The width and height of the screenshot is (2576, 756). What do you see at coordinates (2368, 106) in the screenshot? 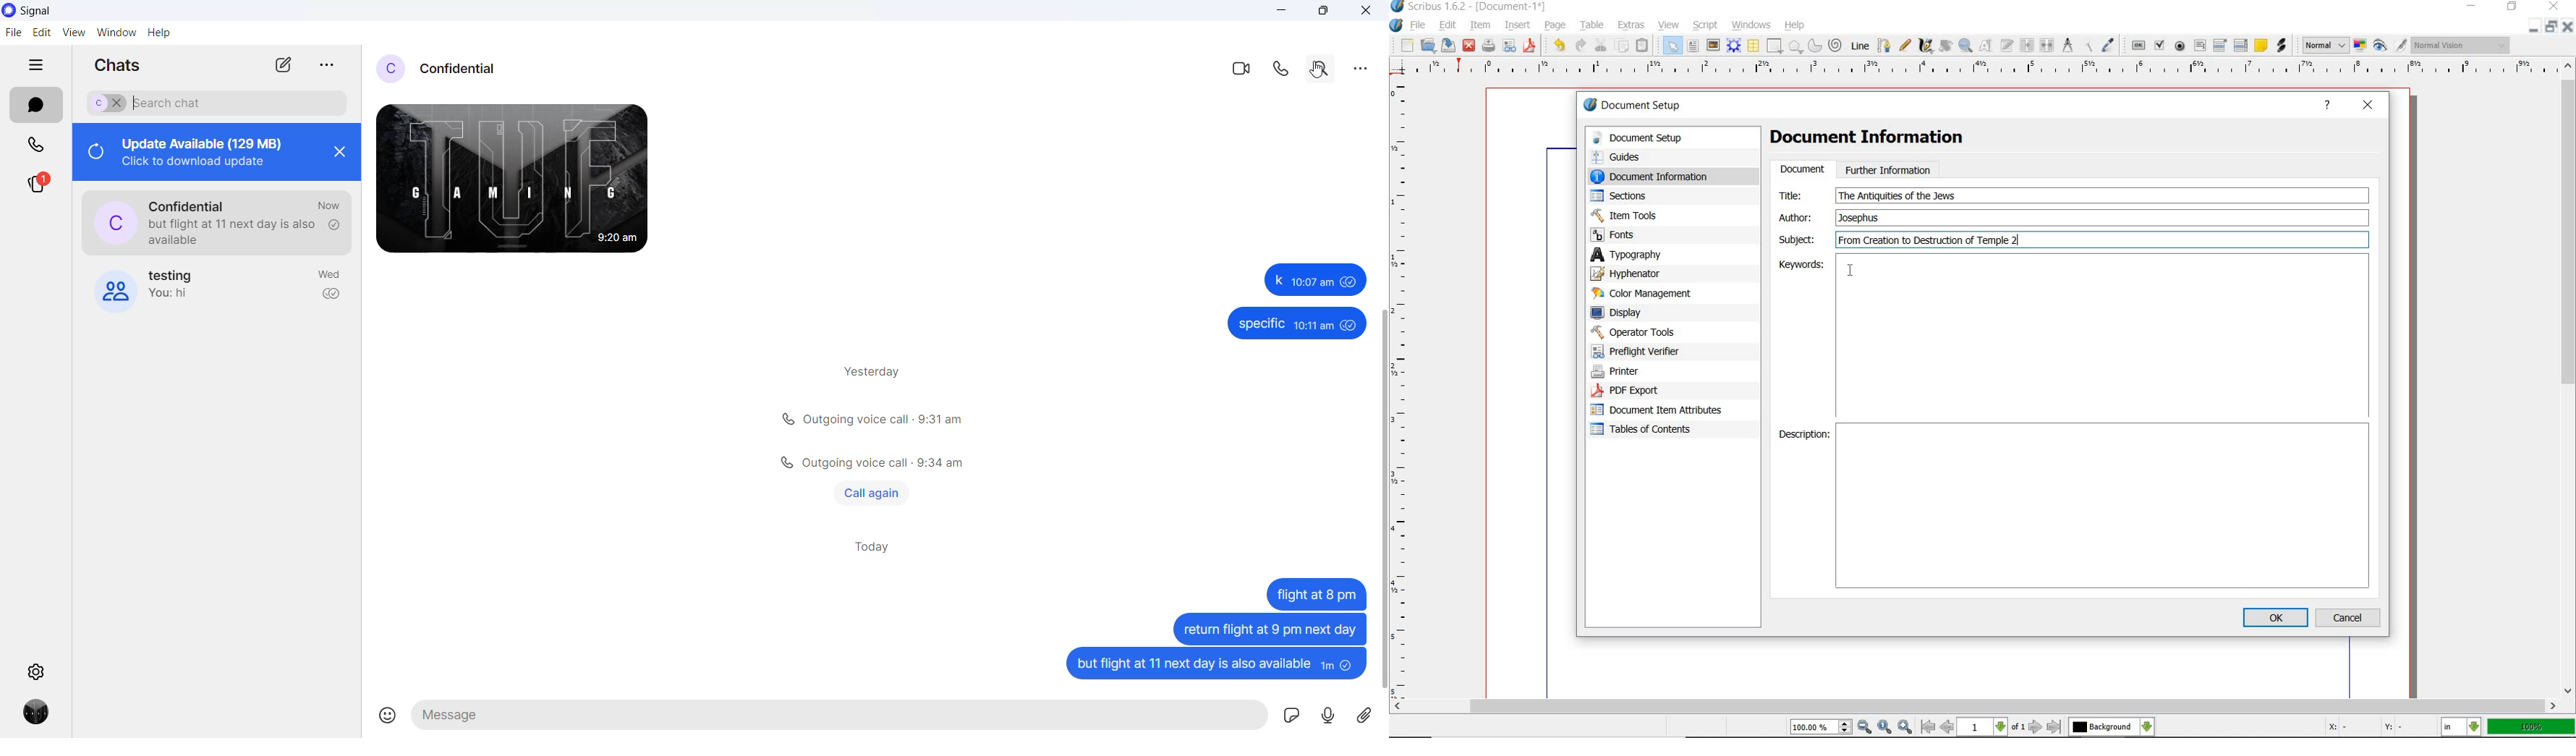
I see `close` at bounding box center [2368, 106].